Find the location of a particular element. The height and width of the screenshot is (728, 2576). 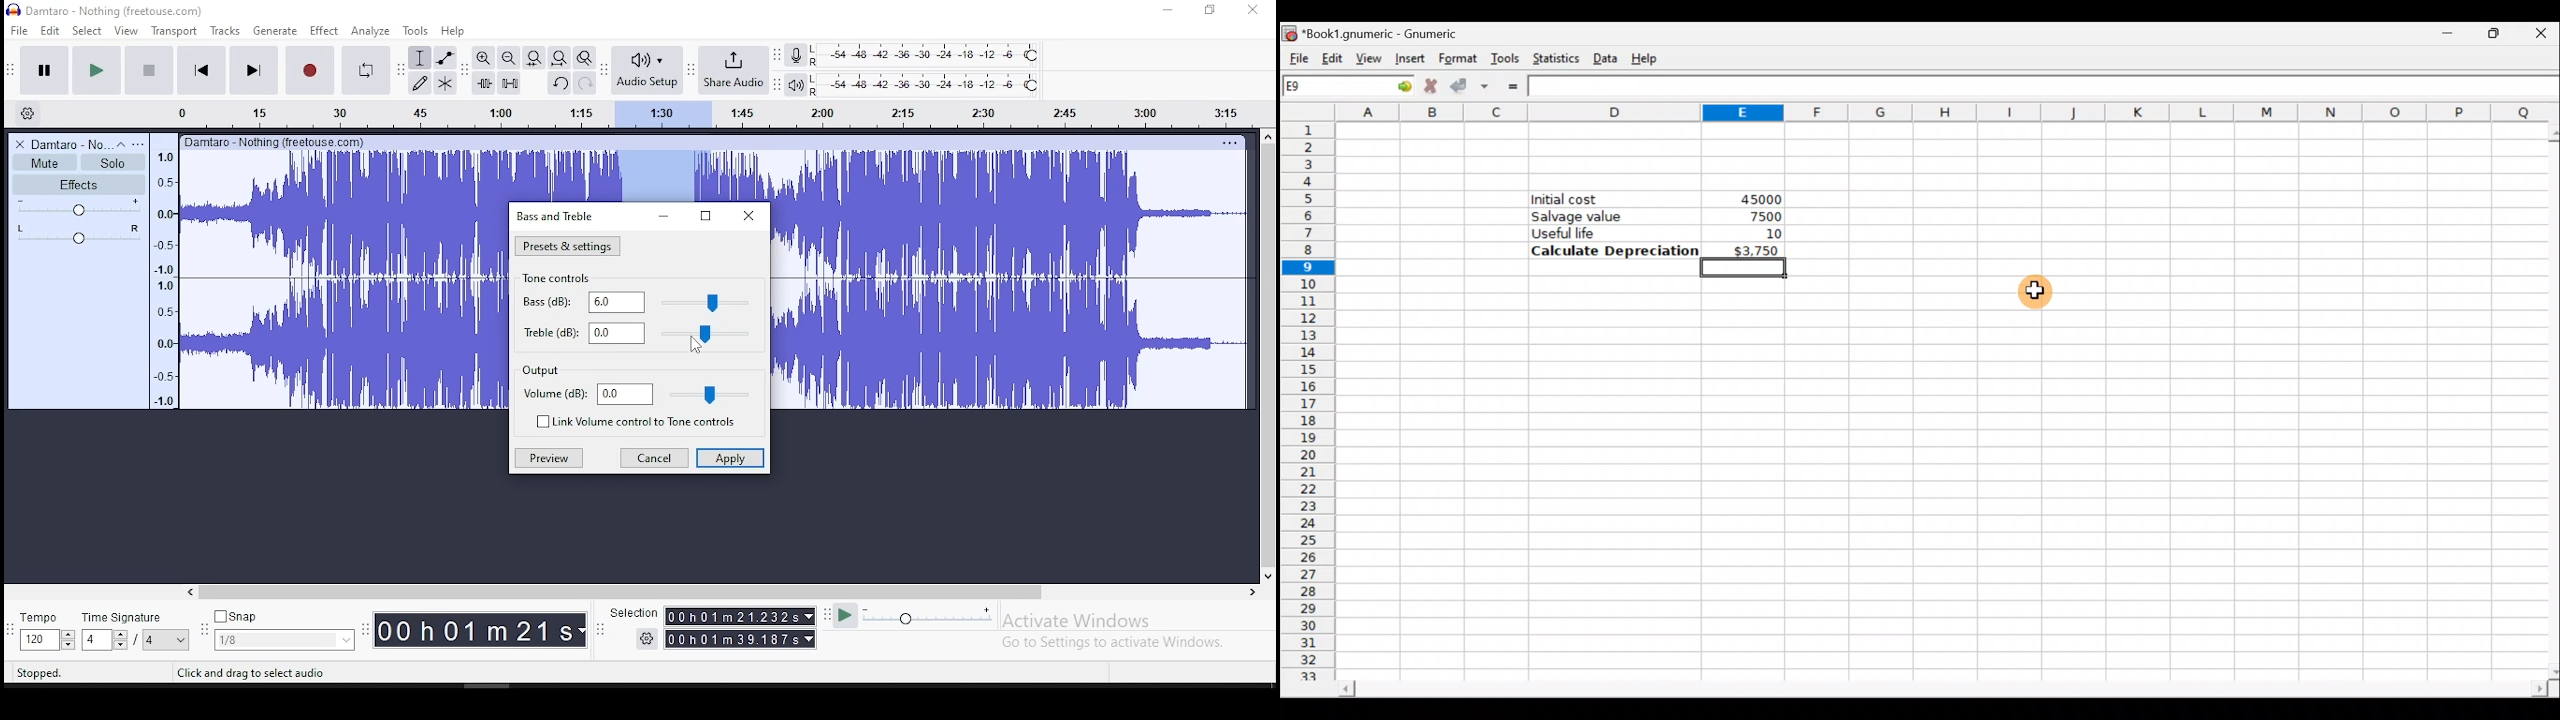

 is located at coordinates (776, 83).